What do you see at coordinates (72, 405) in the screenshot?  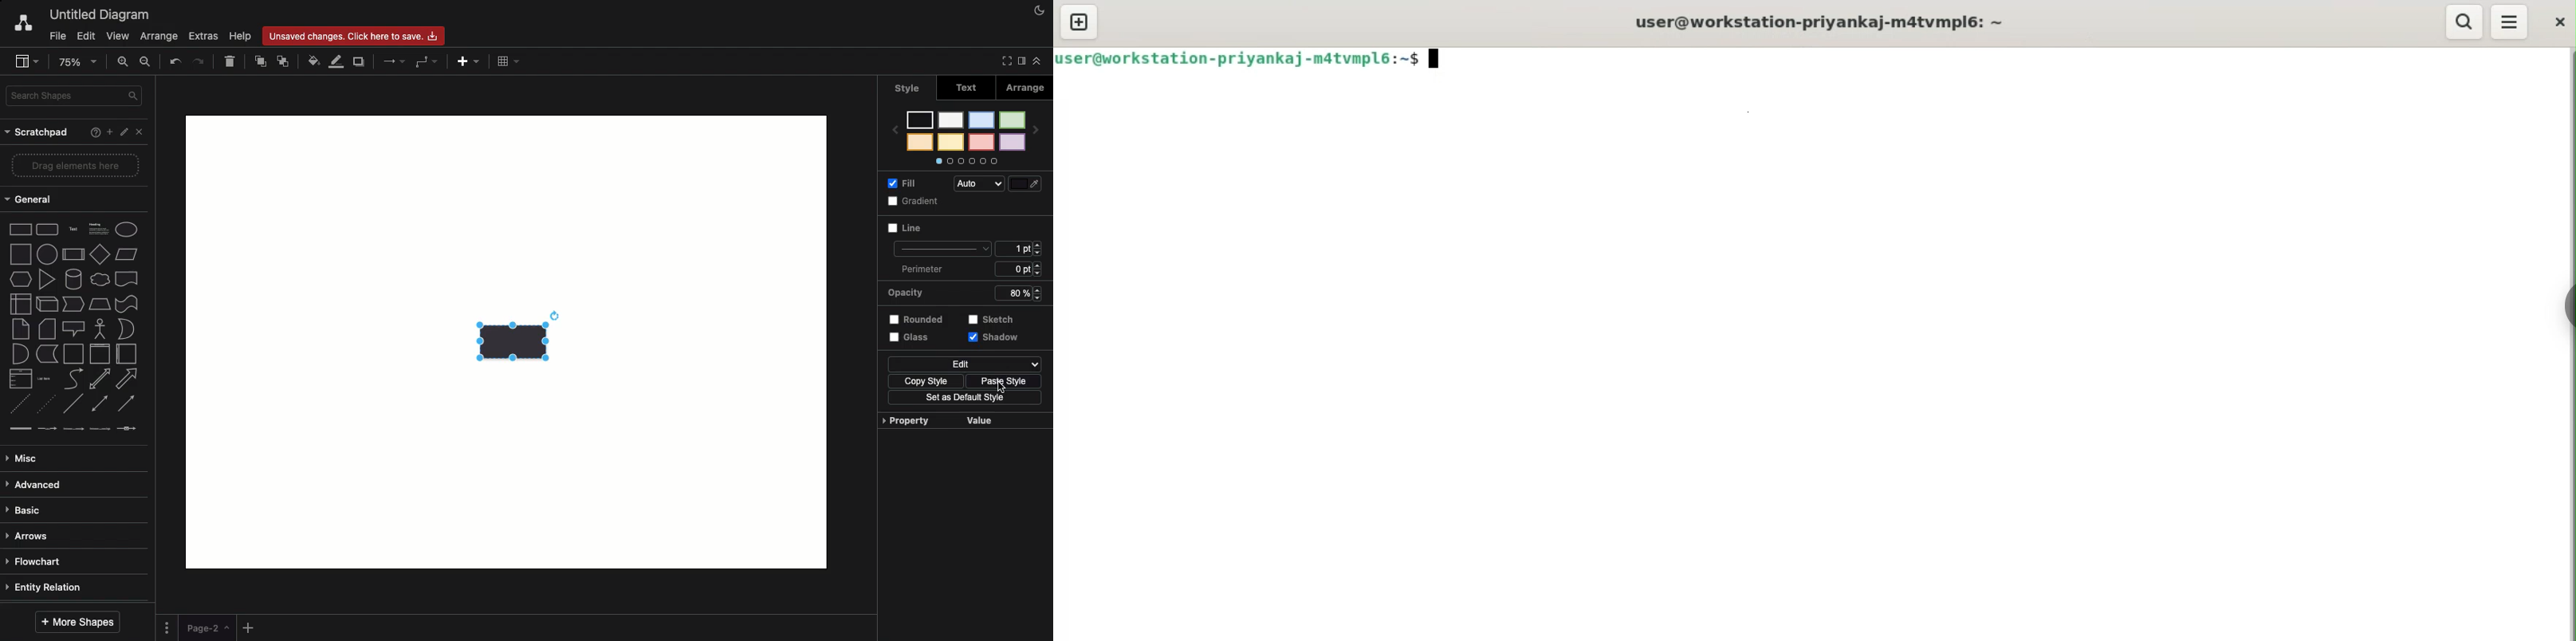 I see `line` at bounding box center [72, 405].